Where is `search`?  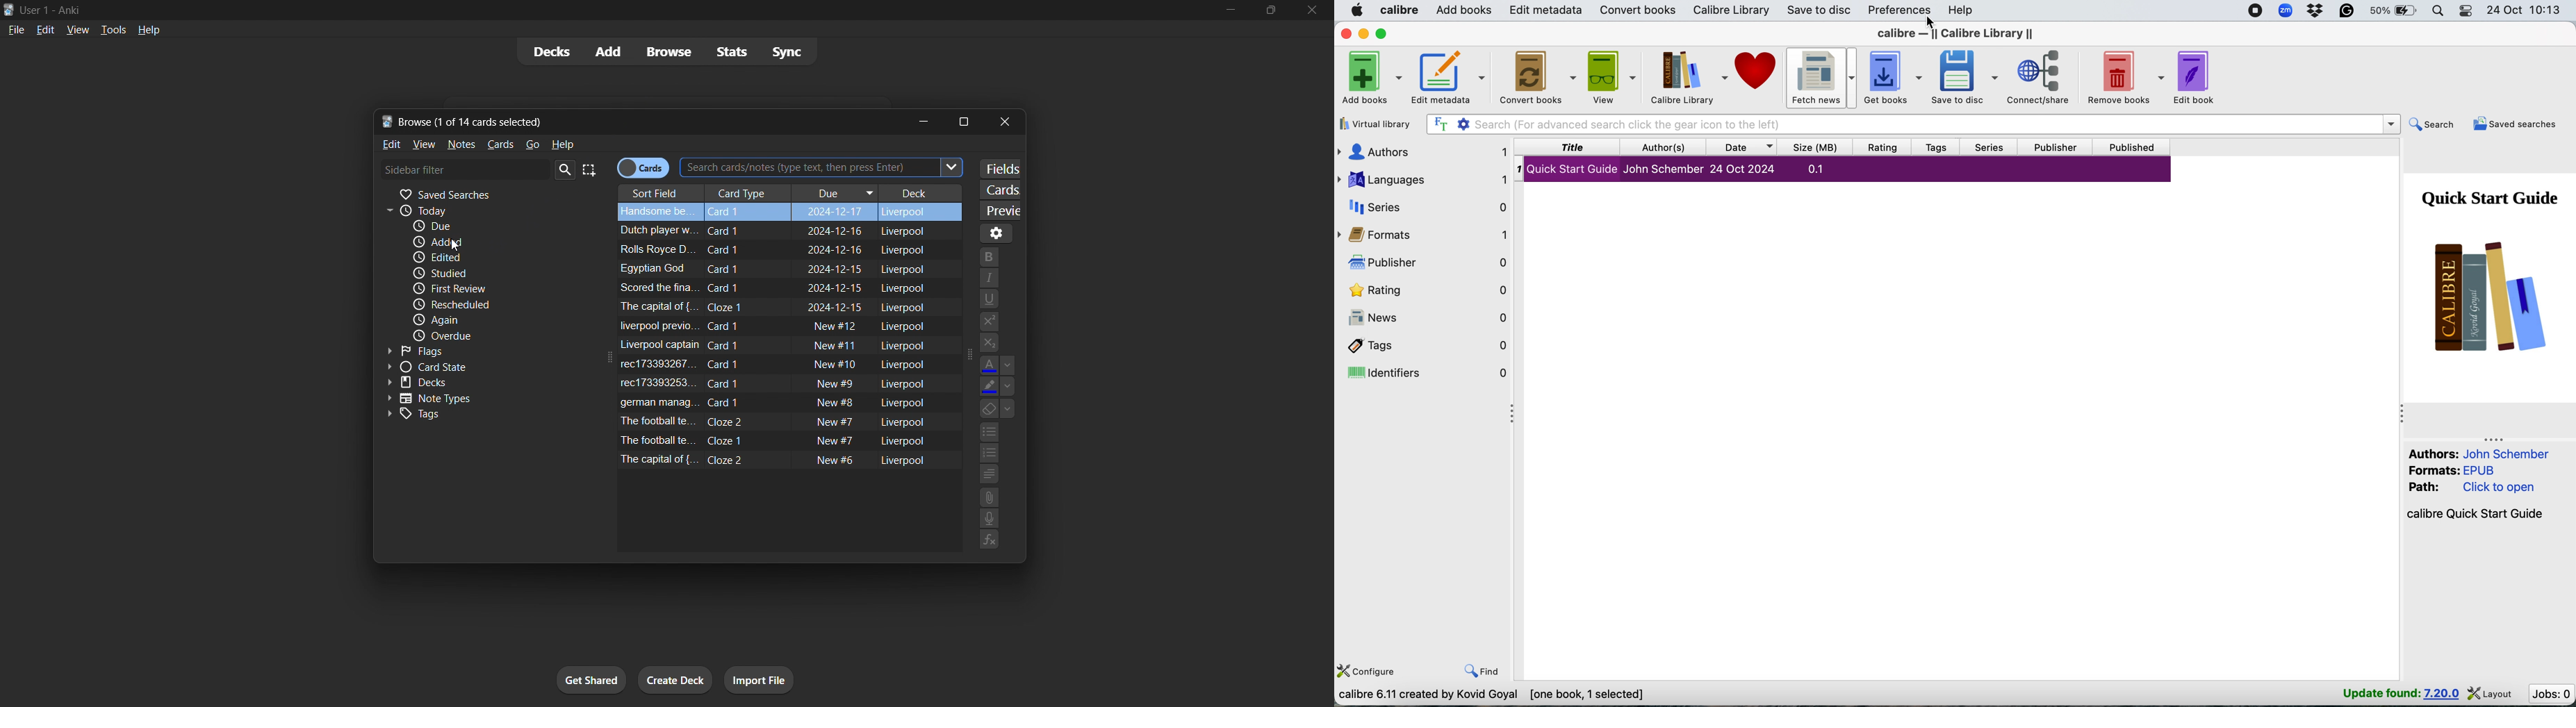
search is located at coordinates (2432, 124).